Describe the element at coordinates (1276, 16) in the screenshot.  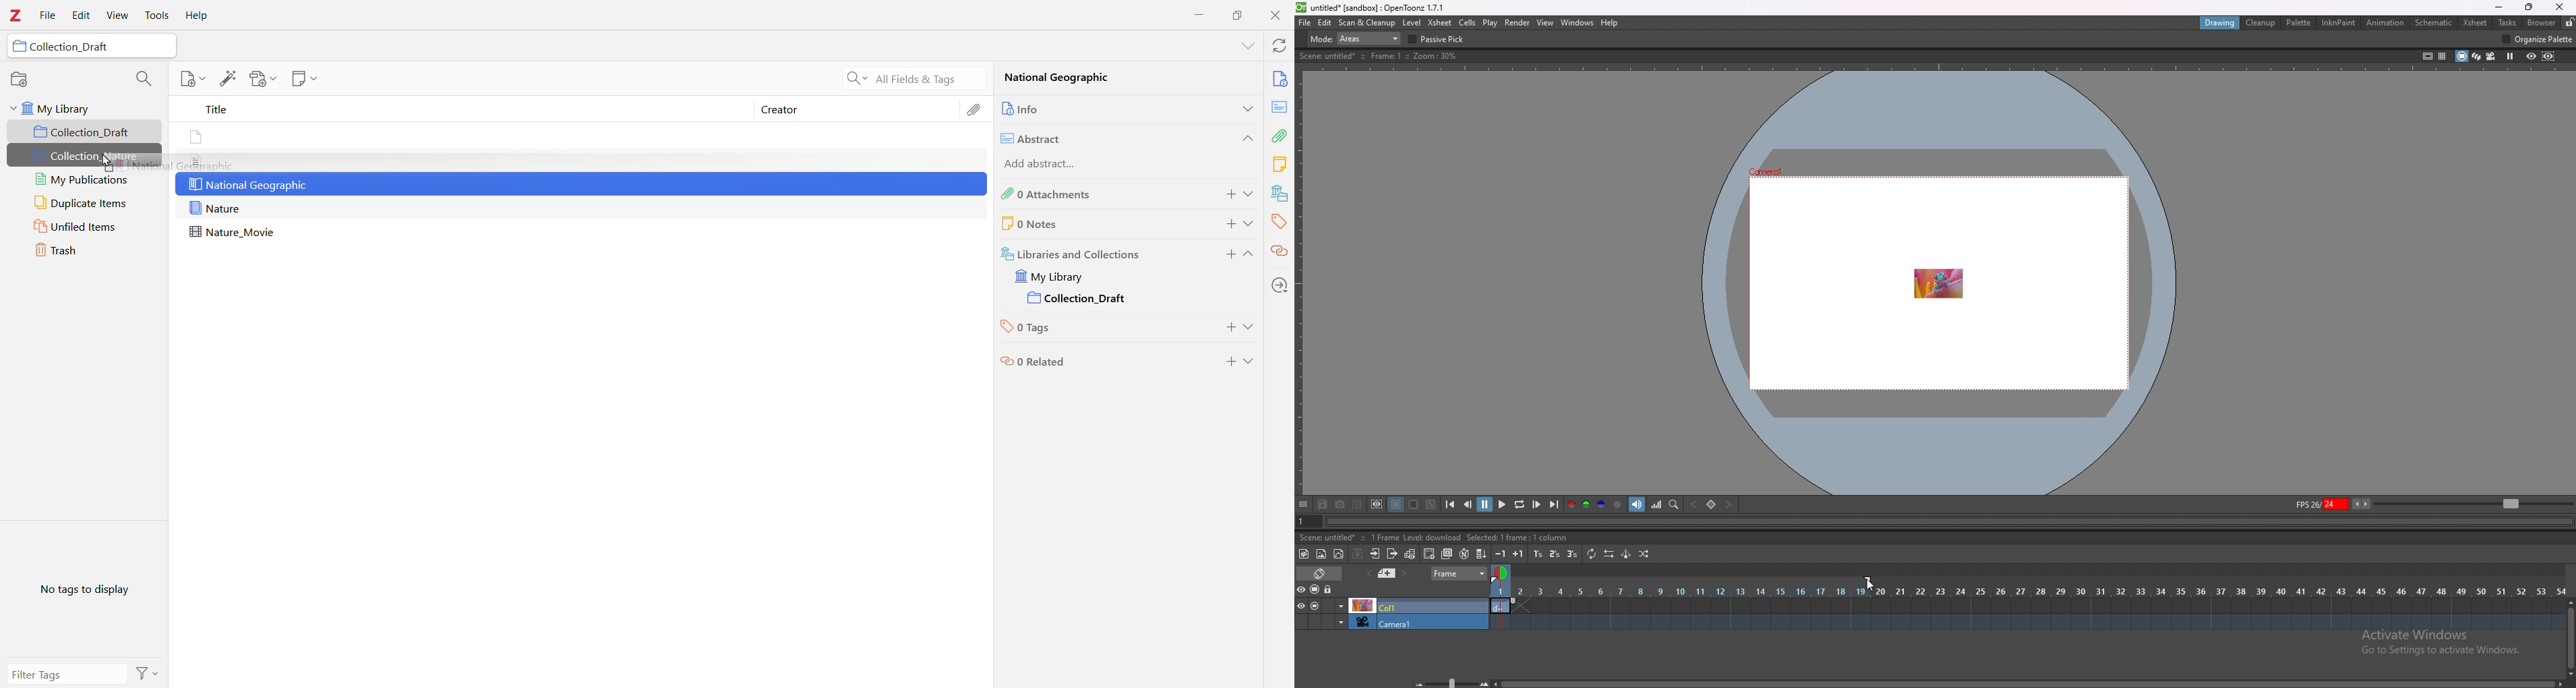
I see `Close` at that location.